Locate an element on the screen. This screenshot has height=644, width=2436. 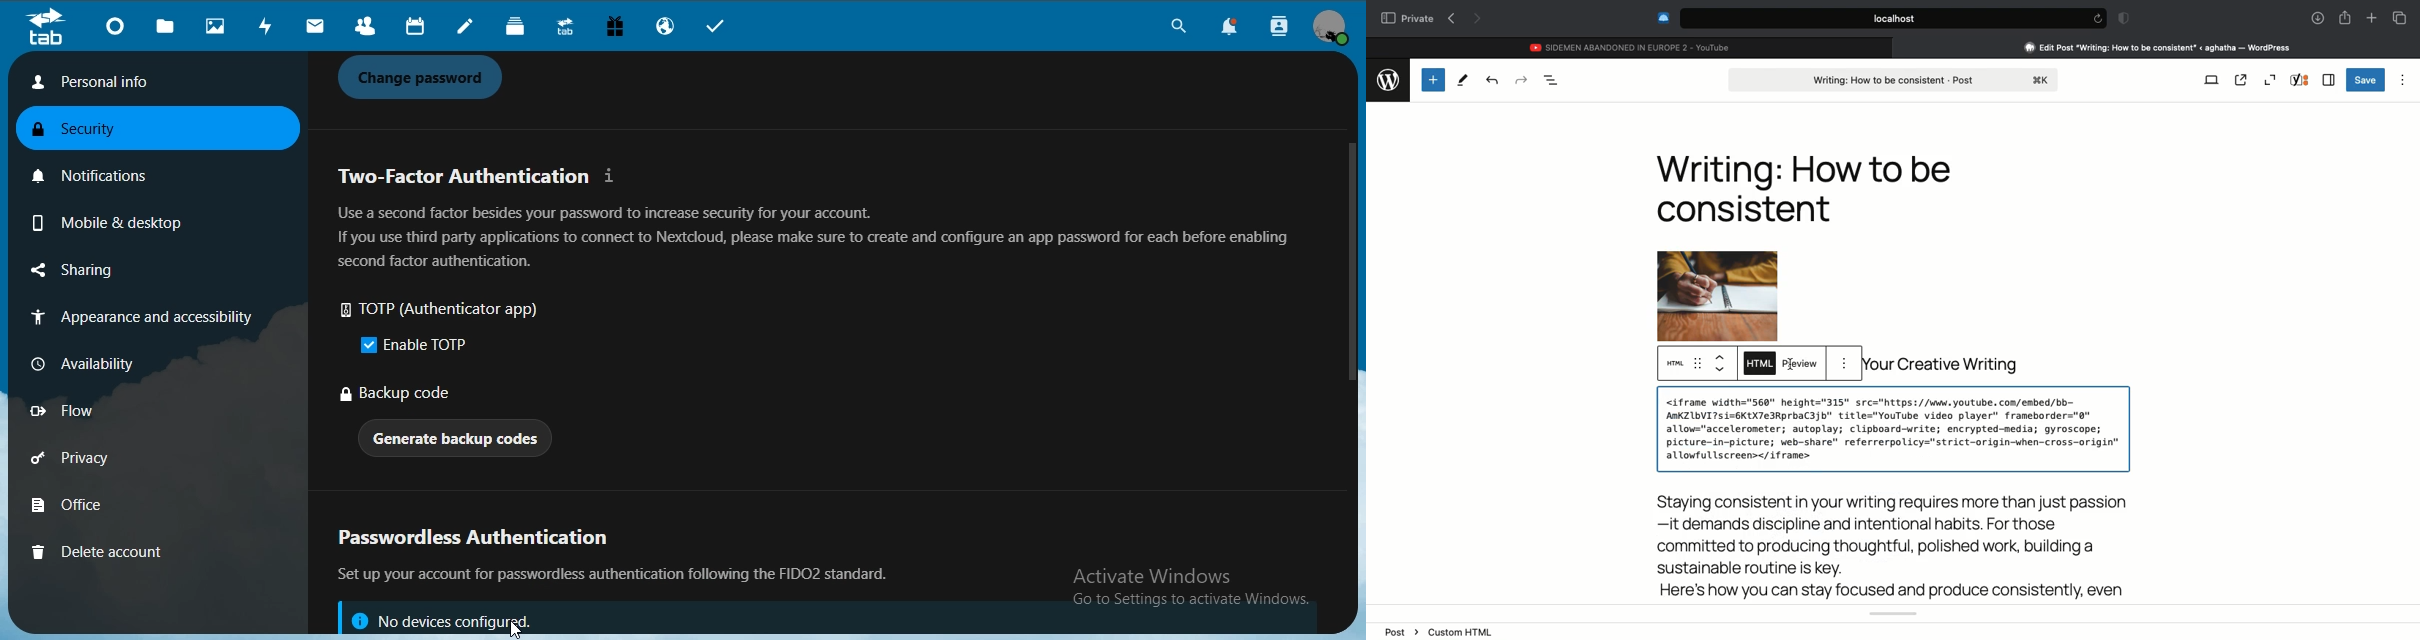
mobile & desktop is located at coordinates (104, 219).